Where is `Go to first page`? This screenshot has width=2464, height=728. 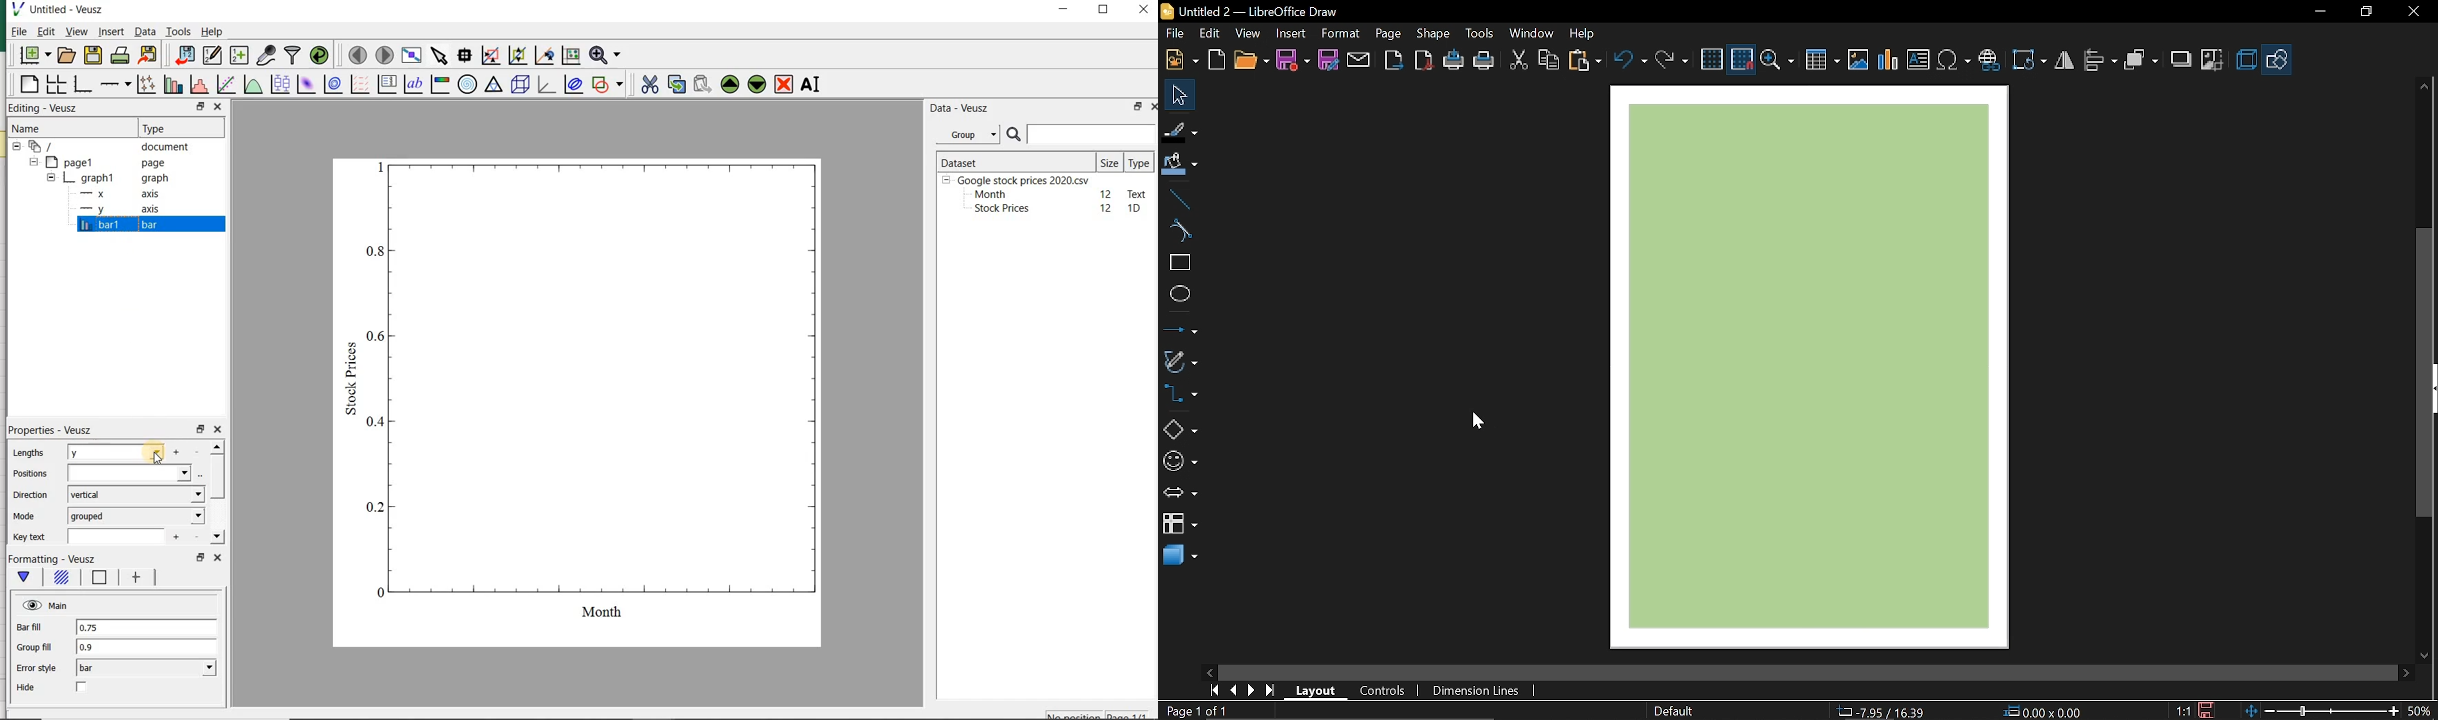 Go to first page is located at coordinates (1216, 691).